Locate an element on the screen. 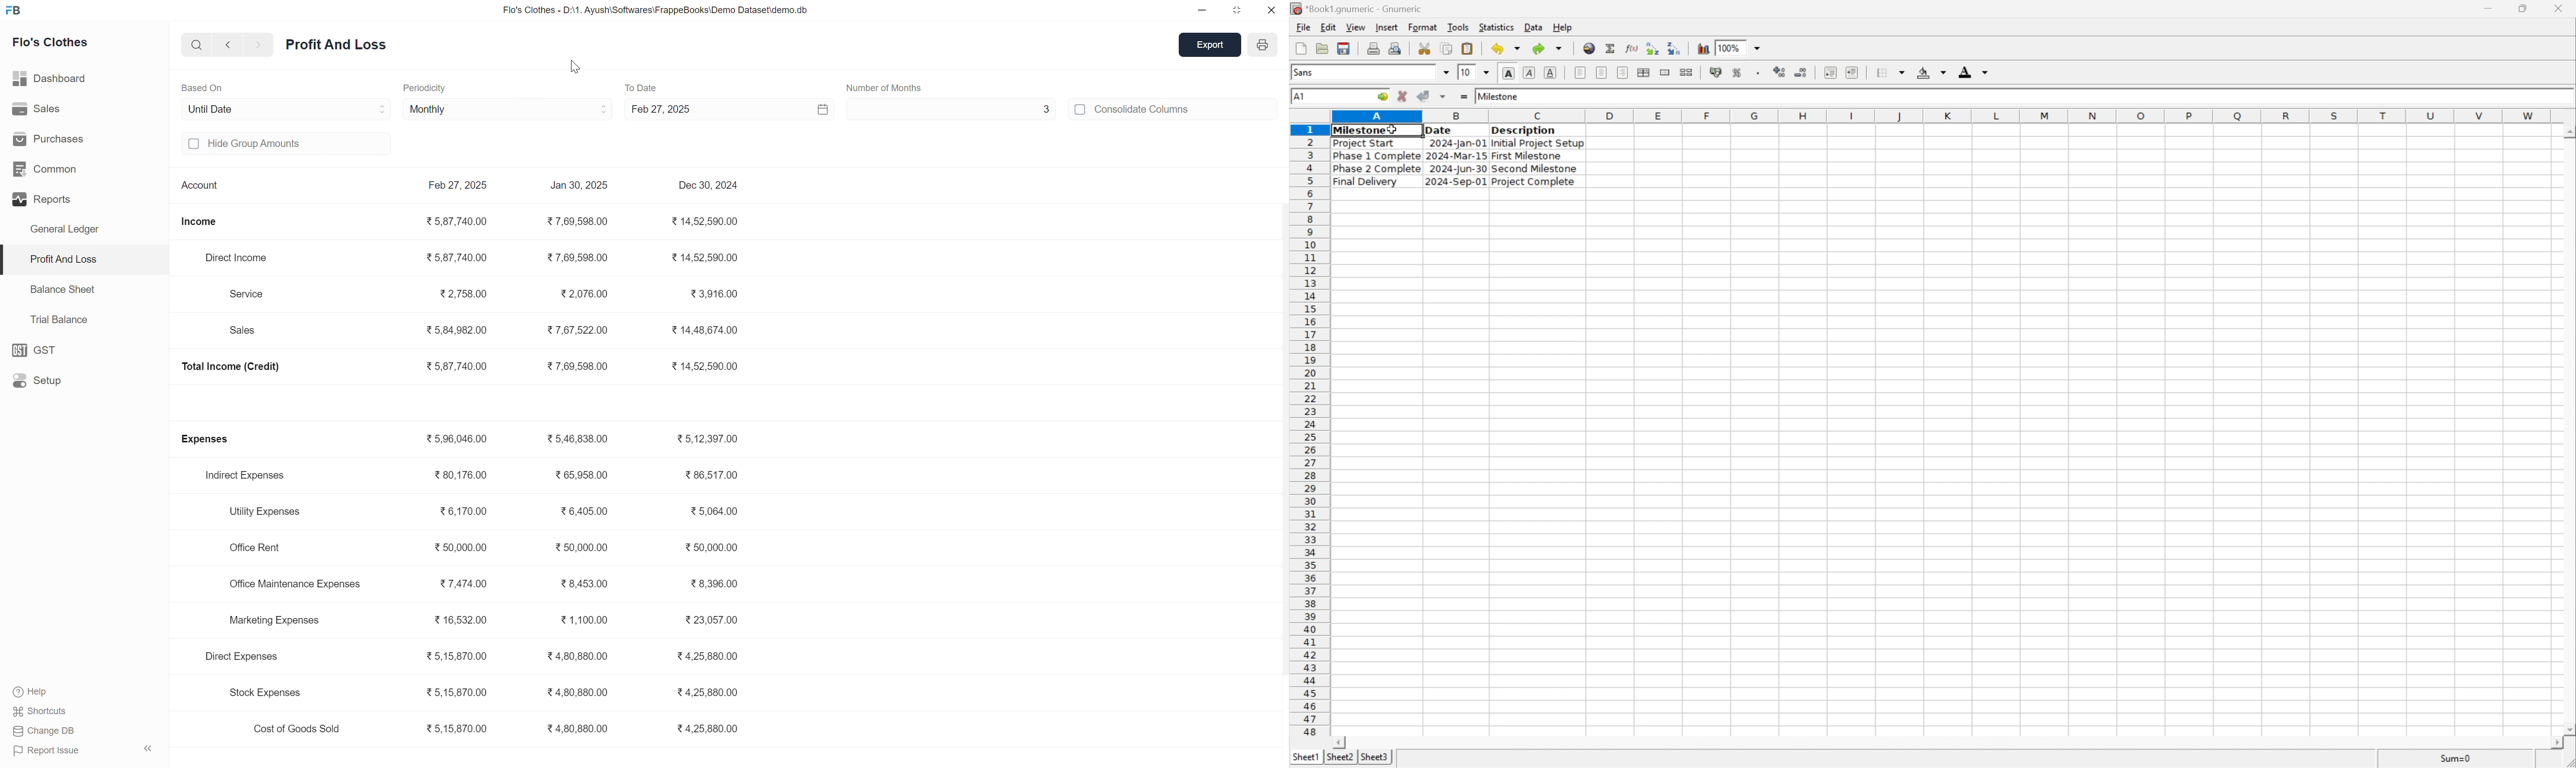 Image resolution: width=2576 pixels, height=784 pixels. Expenses is located at coordinates (216, 441).